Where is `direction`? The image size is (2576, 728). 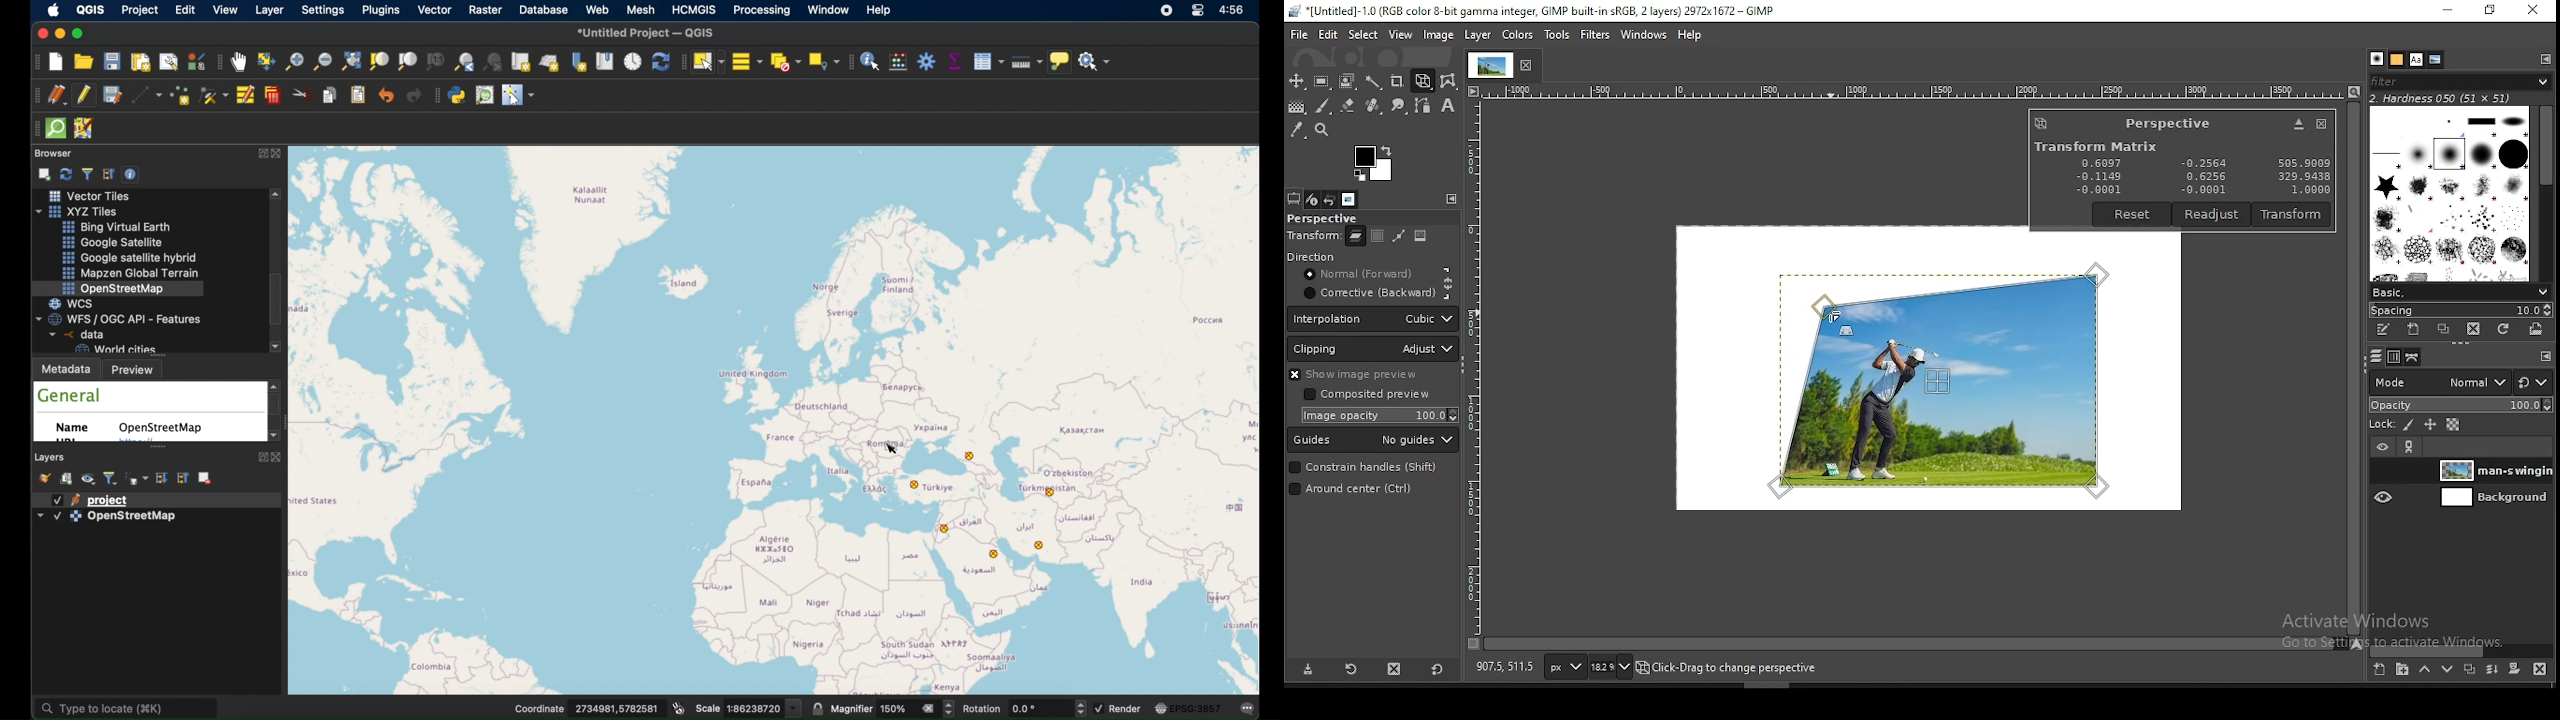 direction is located at coordinates (1337, 258).